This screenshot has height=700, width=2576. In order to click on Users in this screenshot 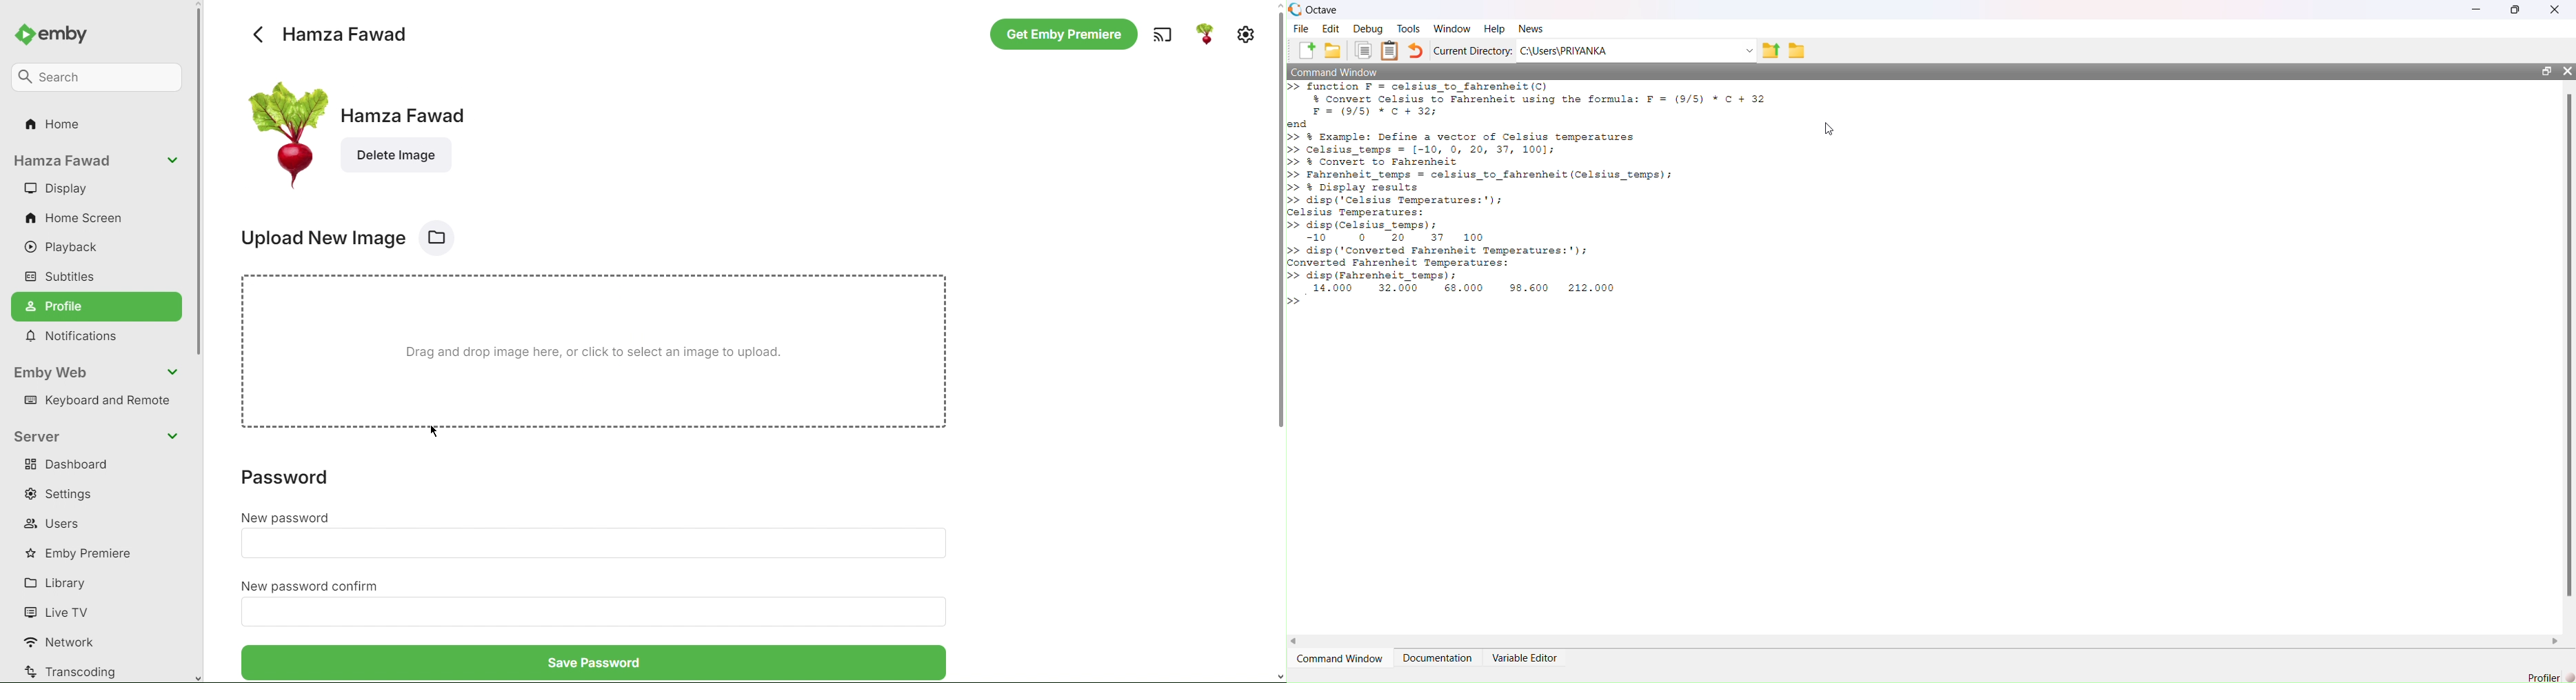, I will do `click(54, 524)`.